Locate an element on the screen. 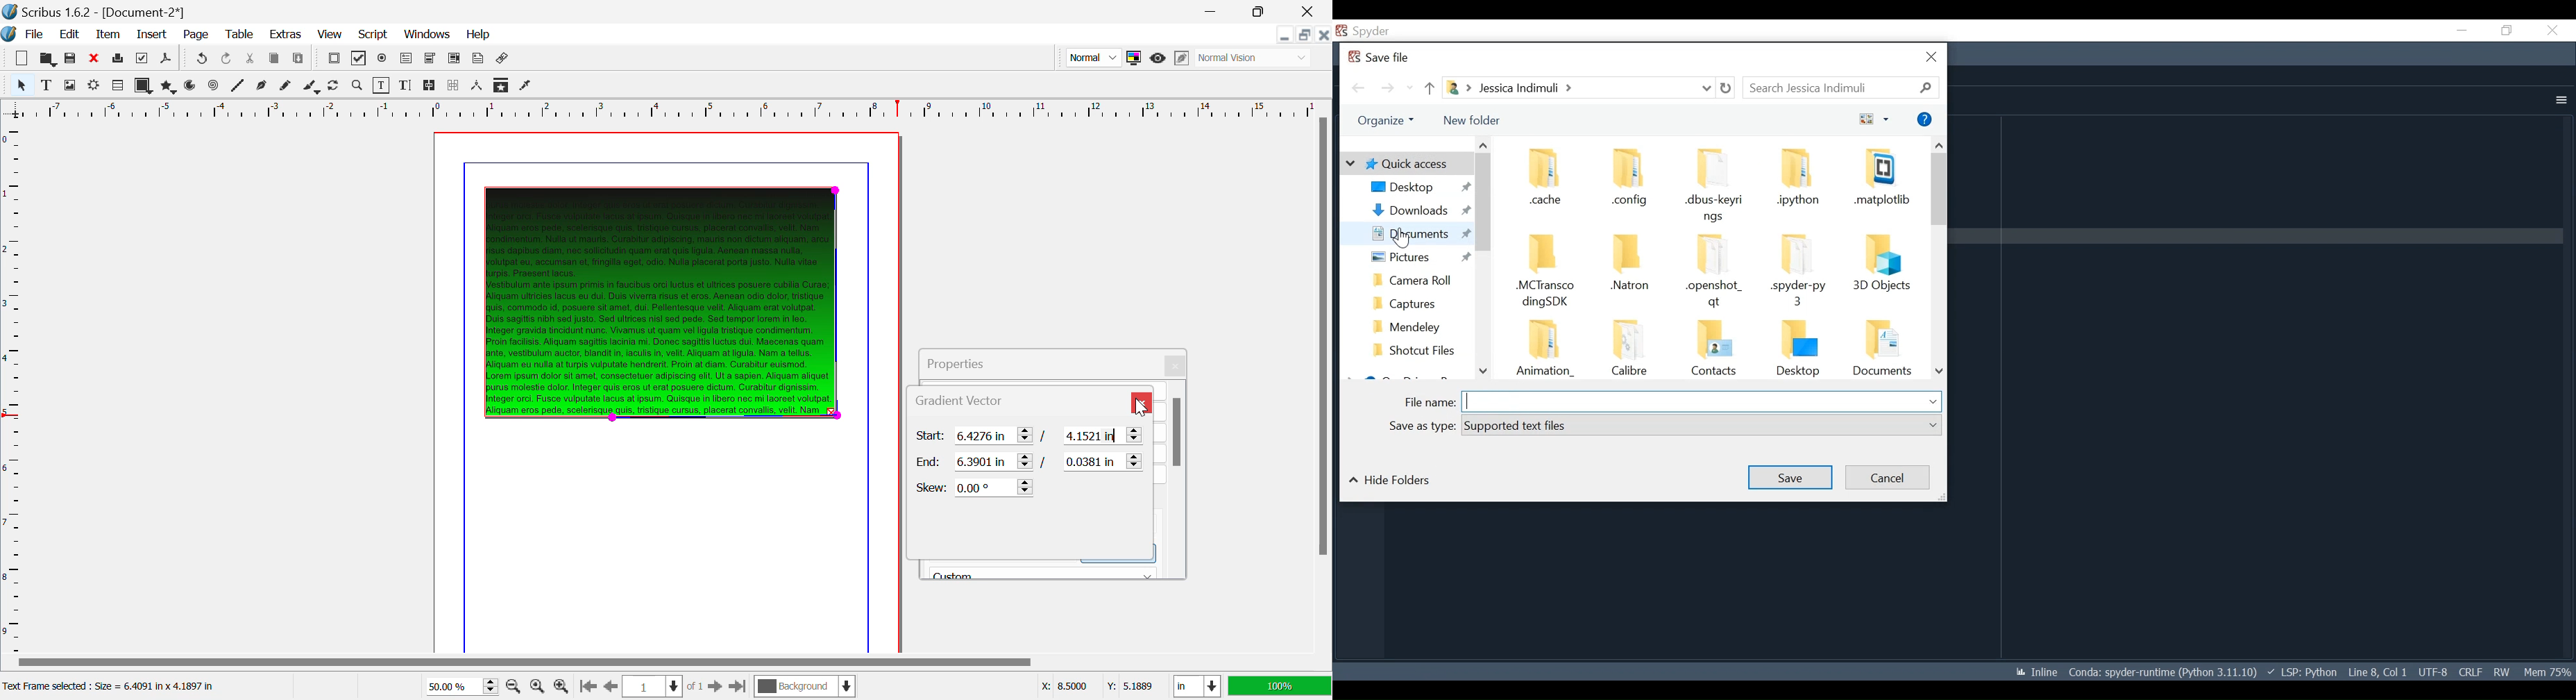 Image resolution: width=2576 pixels, height=700 pixels. Close is located at coordinates (1177, 366).